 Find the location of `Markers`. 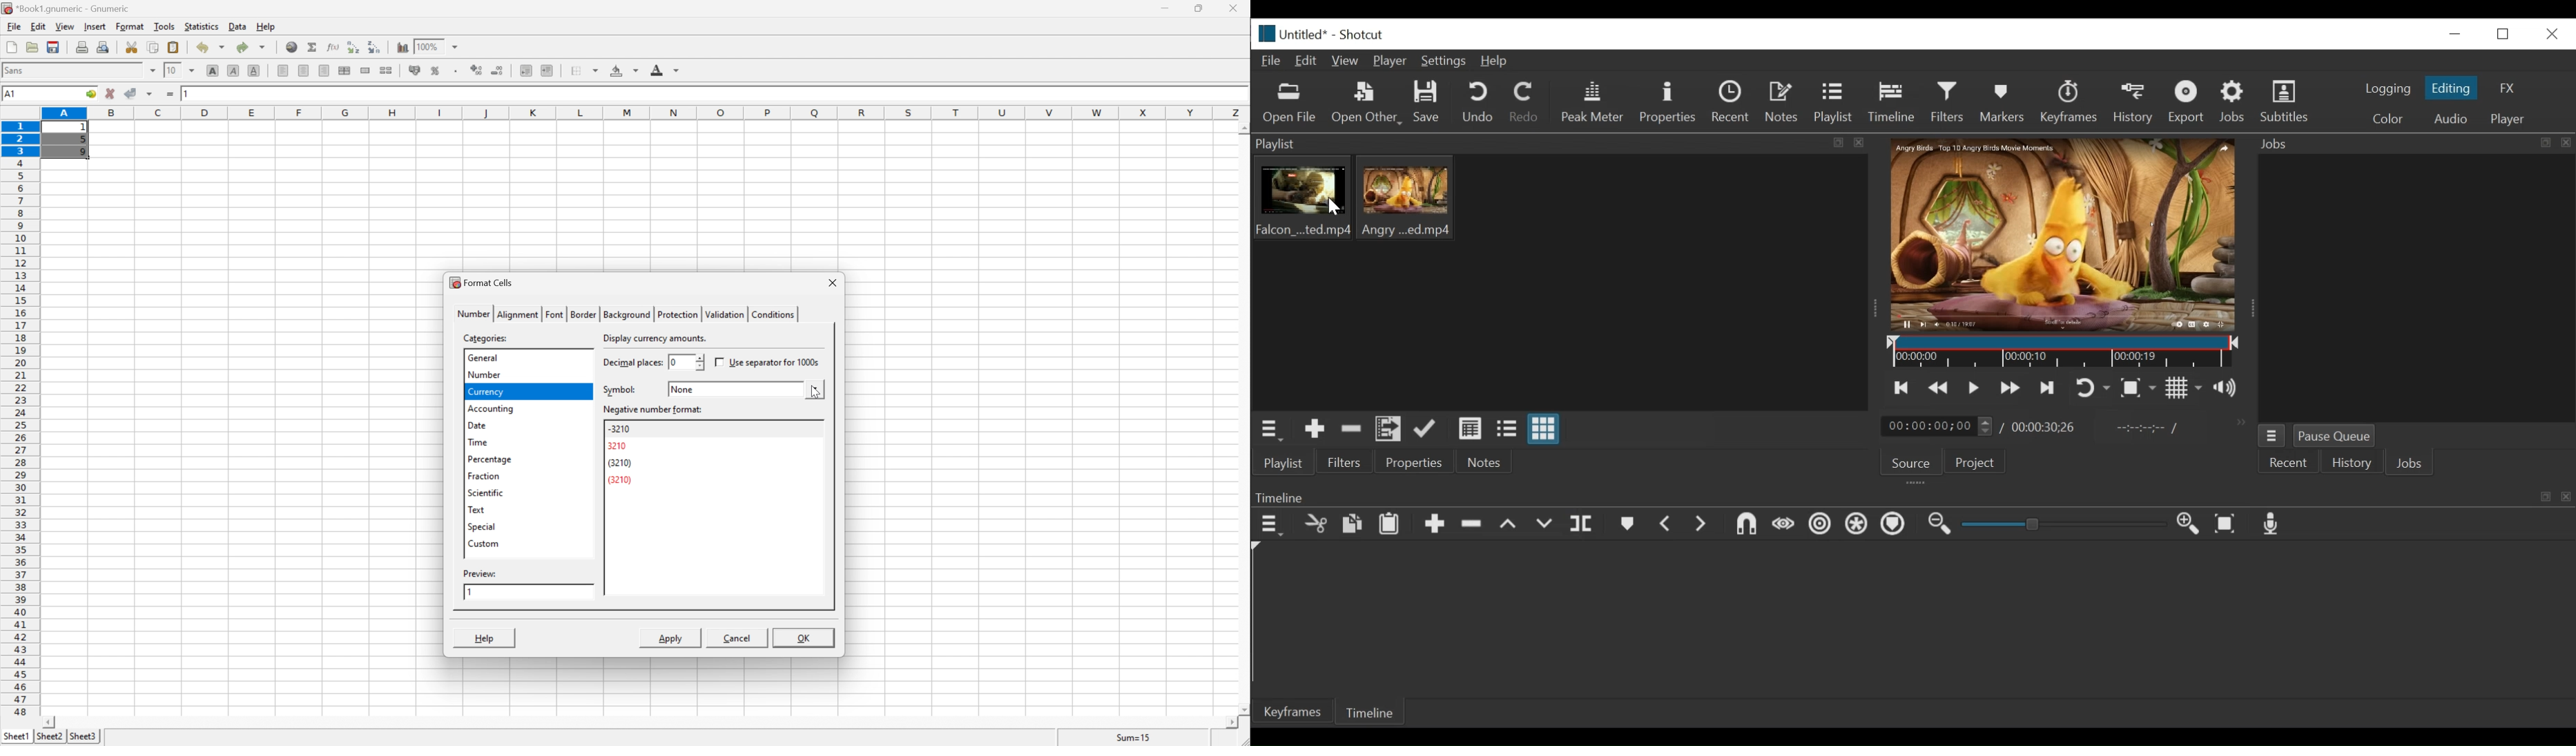

Markers is located at coordinates (2005, 102).